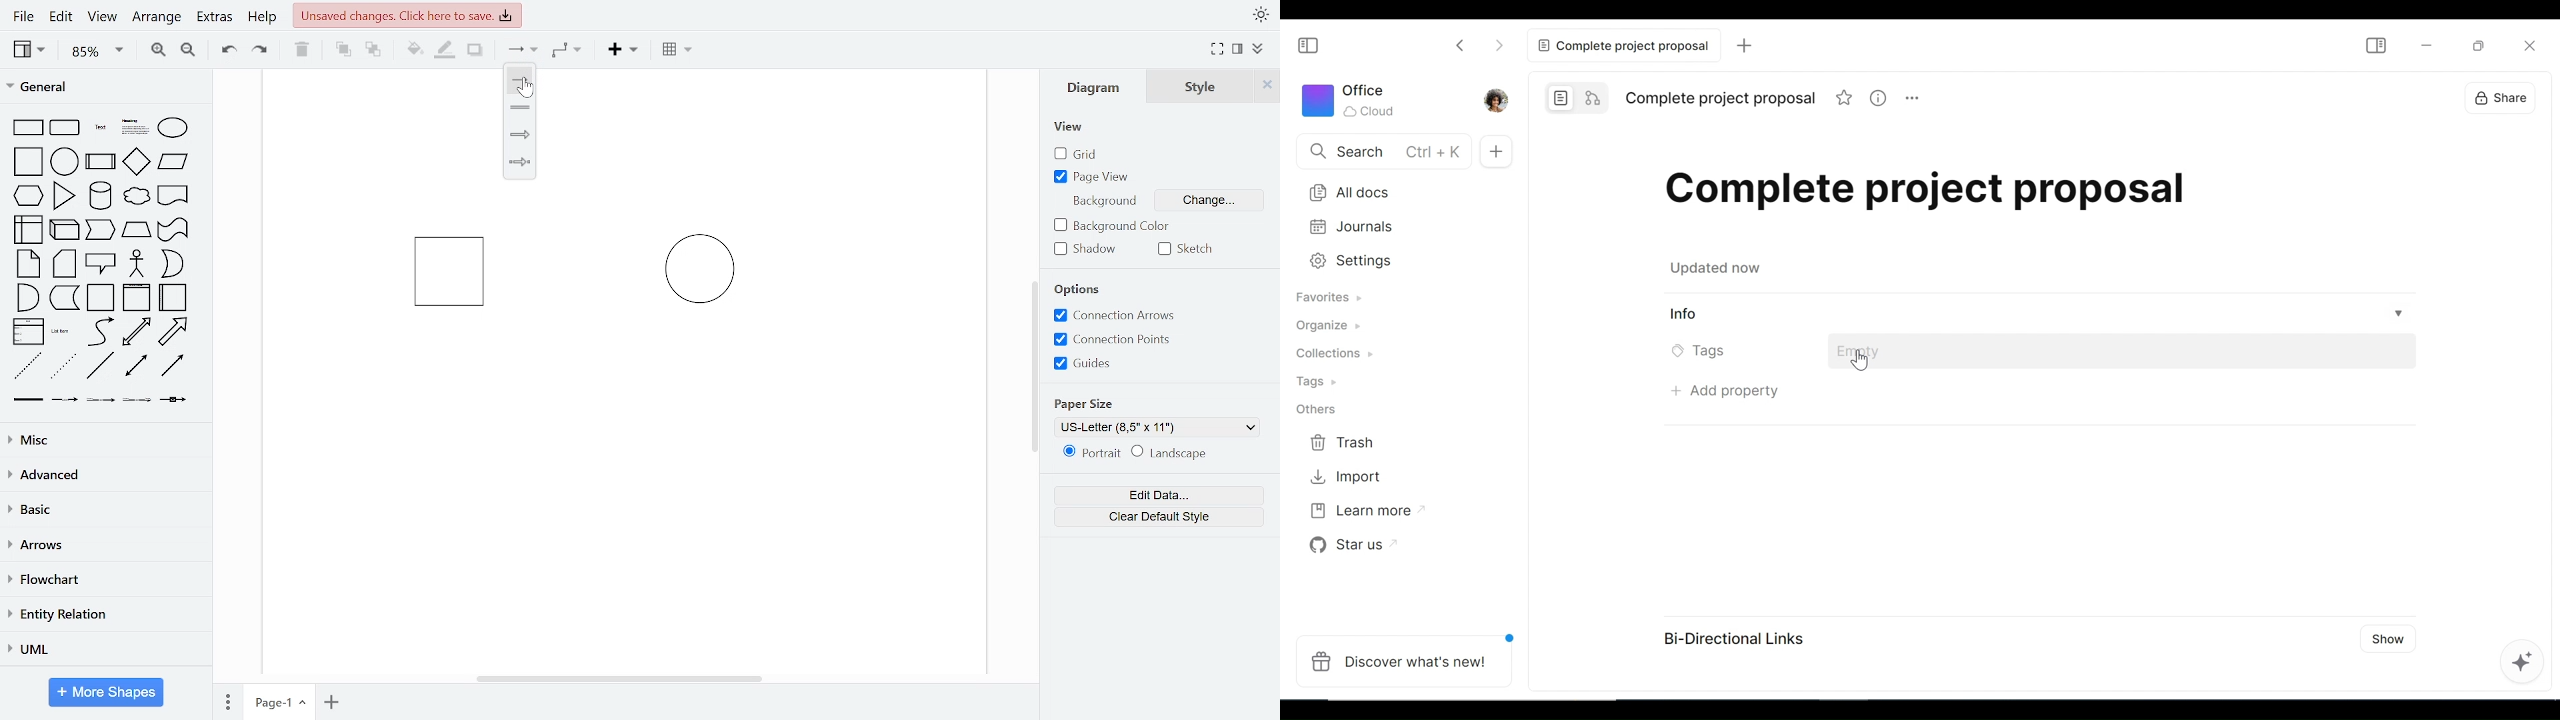 This screenshot has height=728, width=2576. What do you see at coordinates (172, 365) in the screenshot?
I see `directional connector` at bounding box center [172, 365].